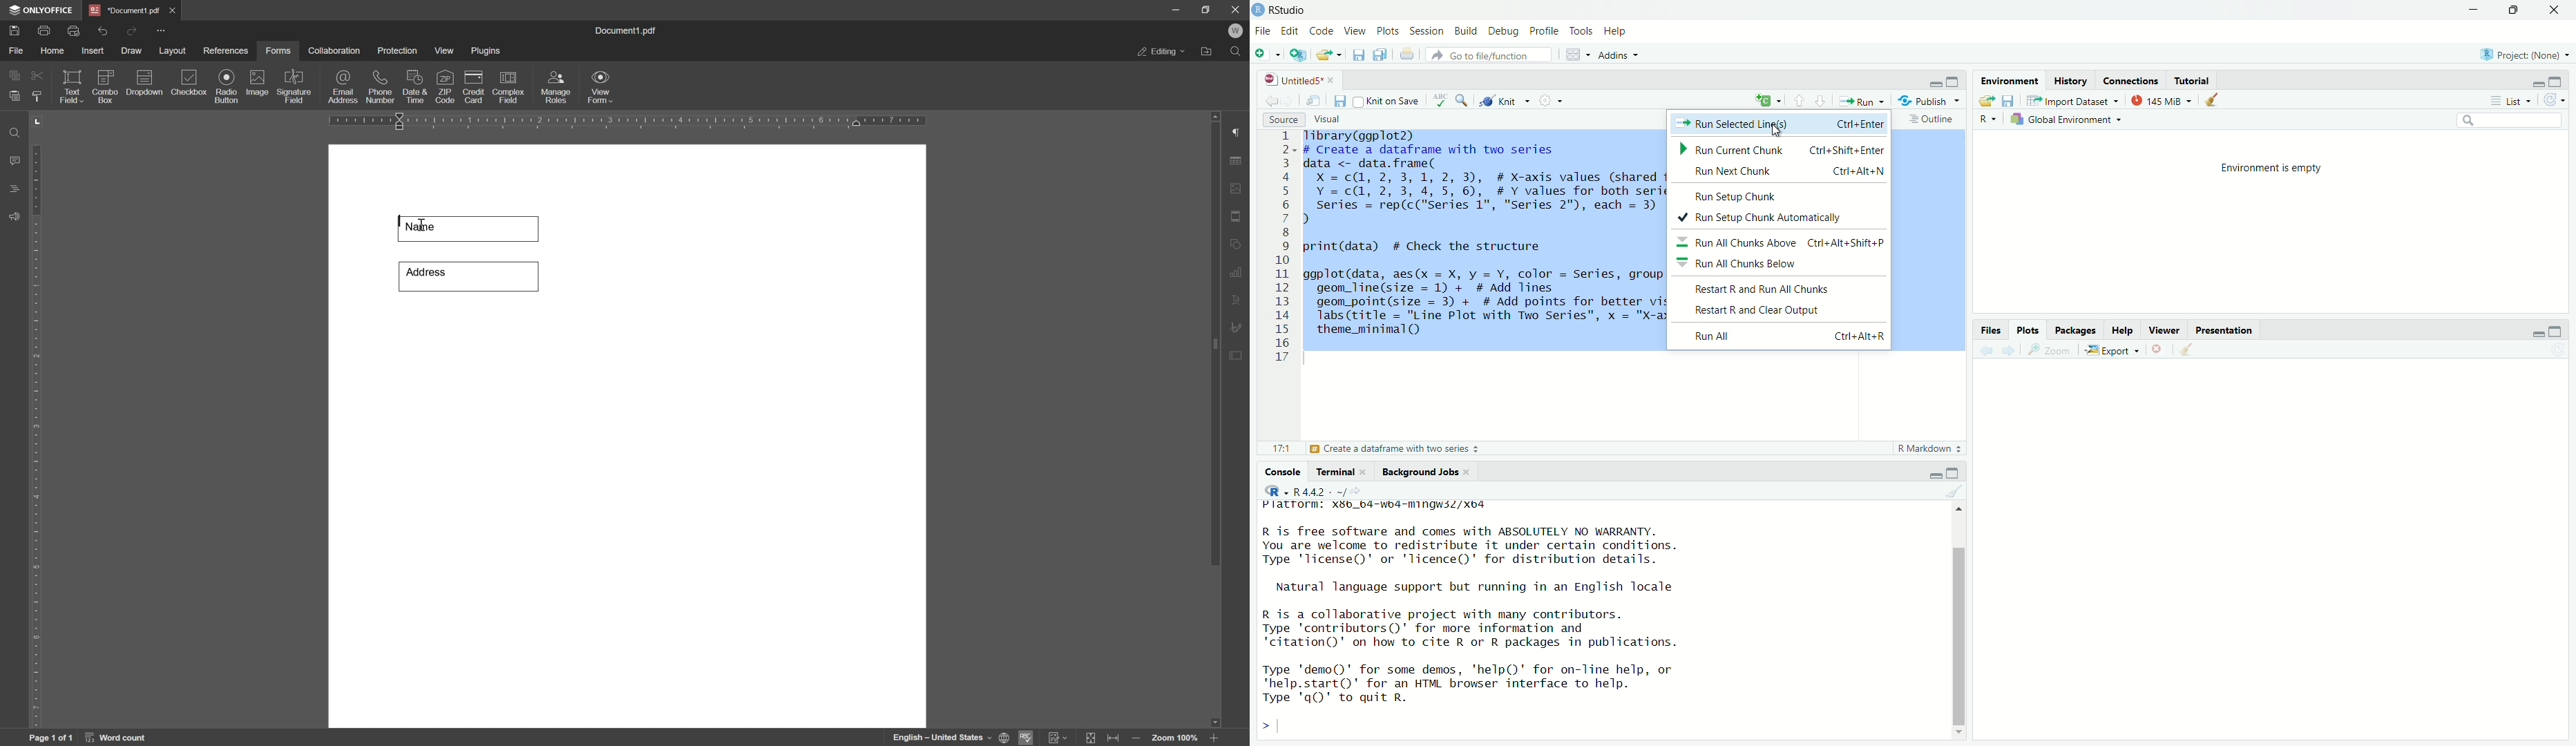 This screenshot has height=756, width=2576. Describe the element at coordinates (1786, 335) in the screenshot. I see `Run All Ctrl + Alt + R` at that location.